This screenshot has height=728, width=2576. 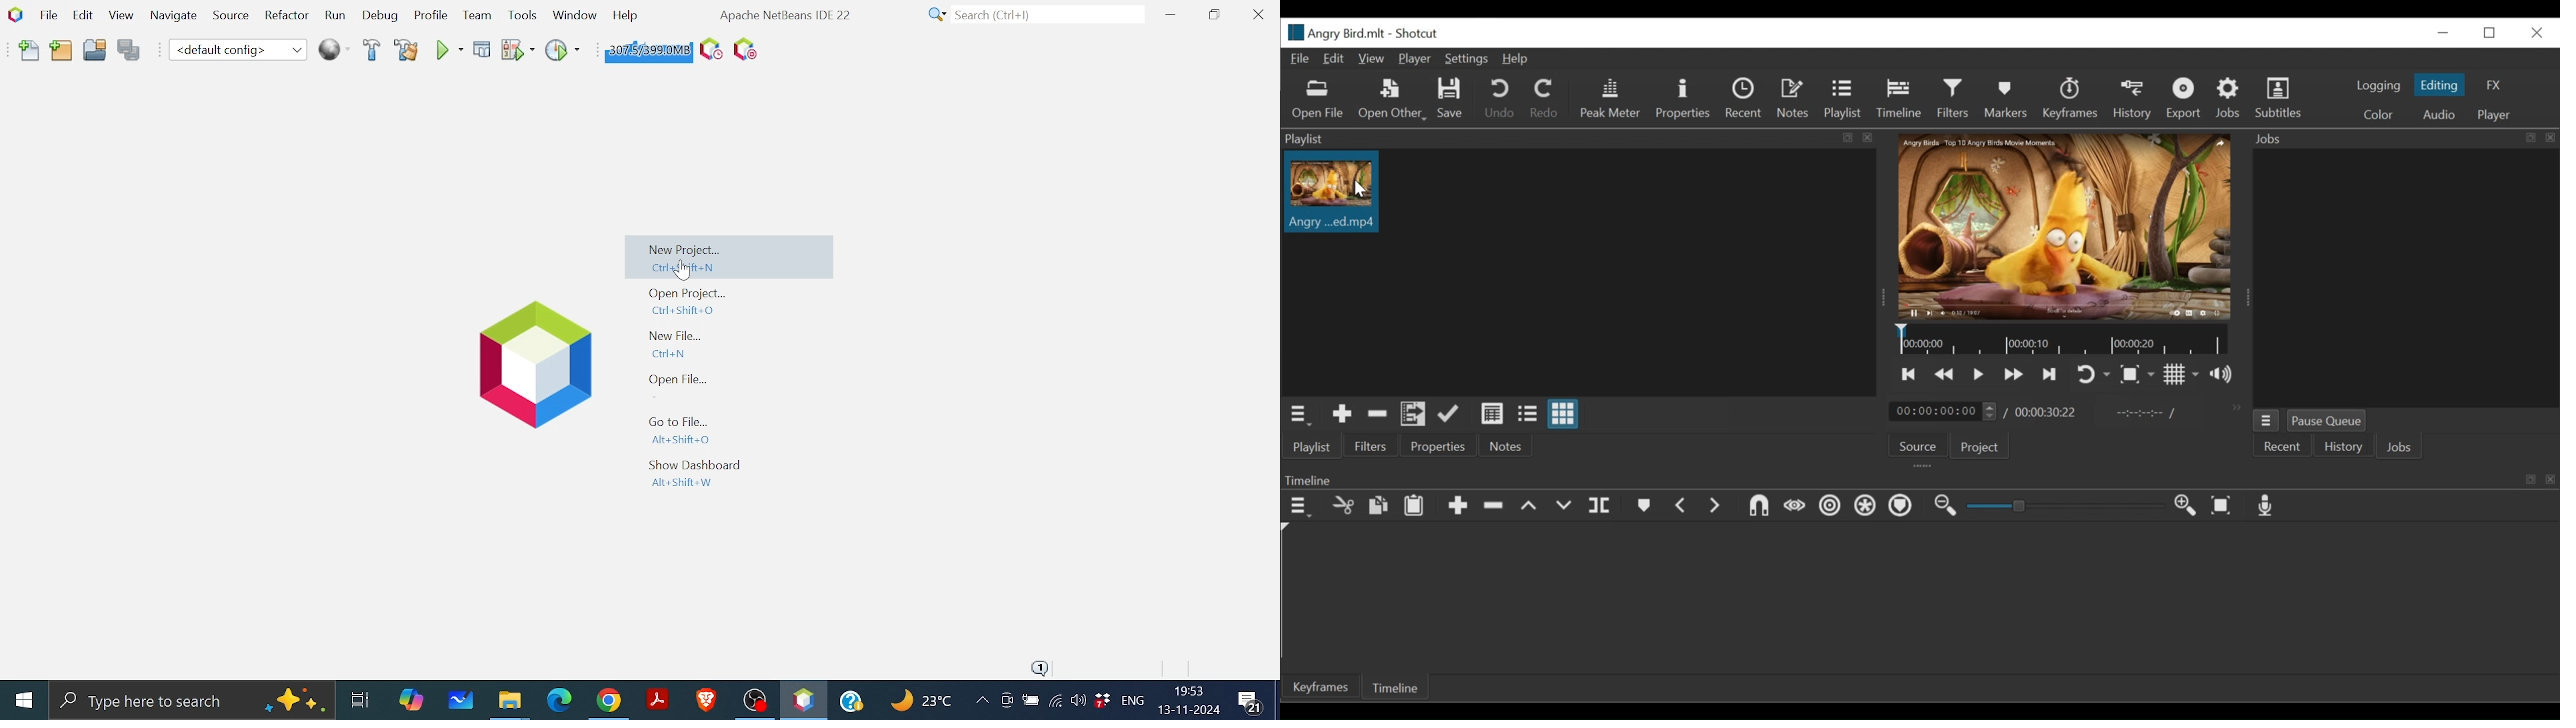 What do you see at coordinates (1899, 507) in the screenshot?
I see `Ripple markers` at bounding box center [1899, 507].